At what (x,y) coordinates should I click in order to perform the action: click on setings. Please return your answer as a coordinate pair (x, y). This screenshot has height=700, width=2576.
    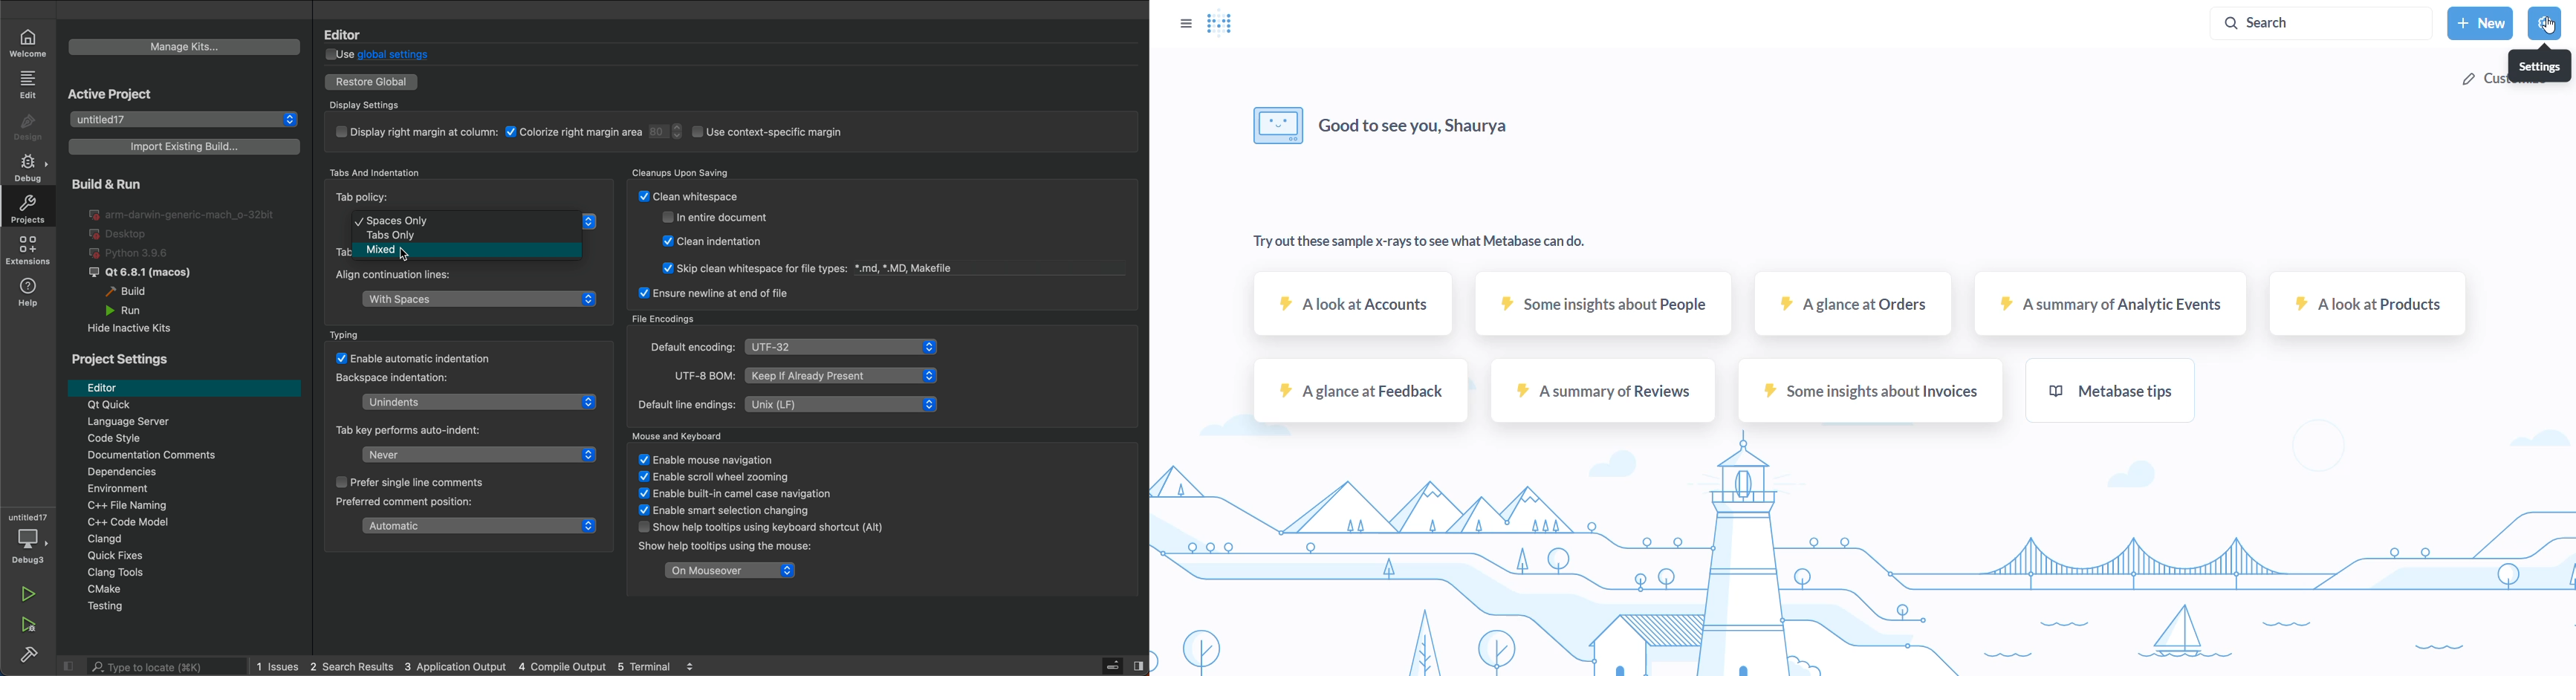
    Looking at the image, I should click on (2542, 65).